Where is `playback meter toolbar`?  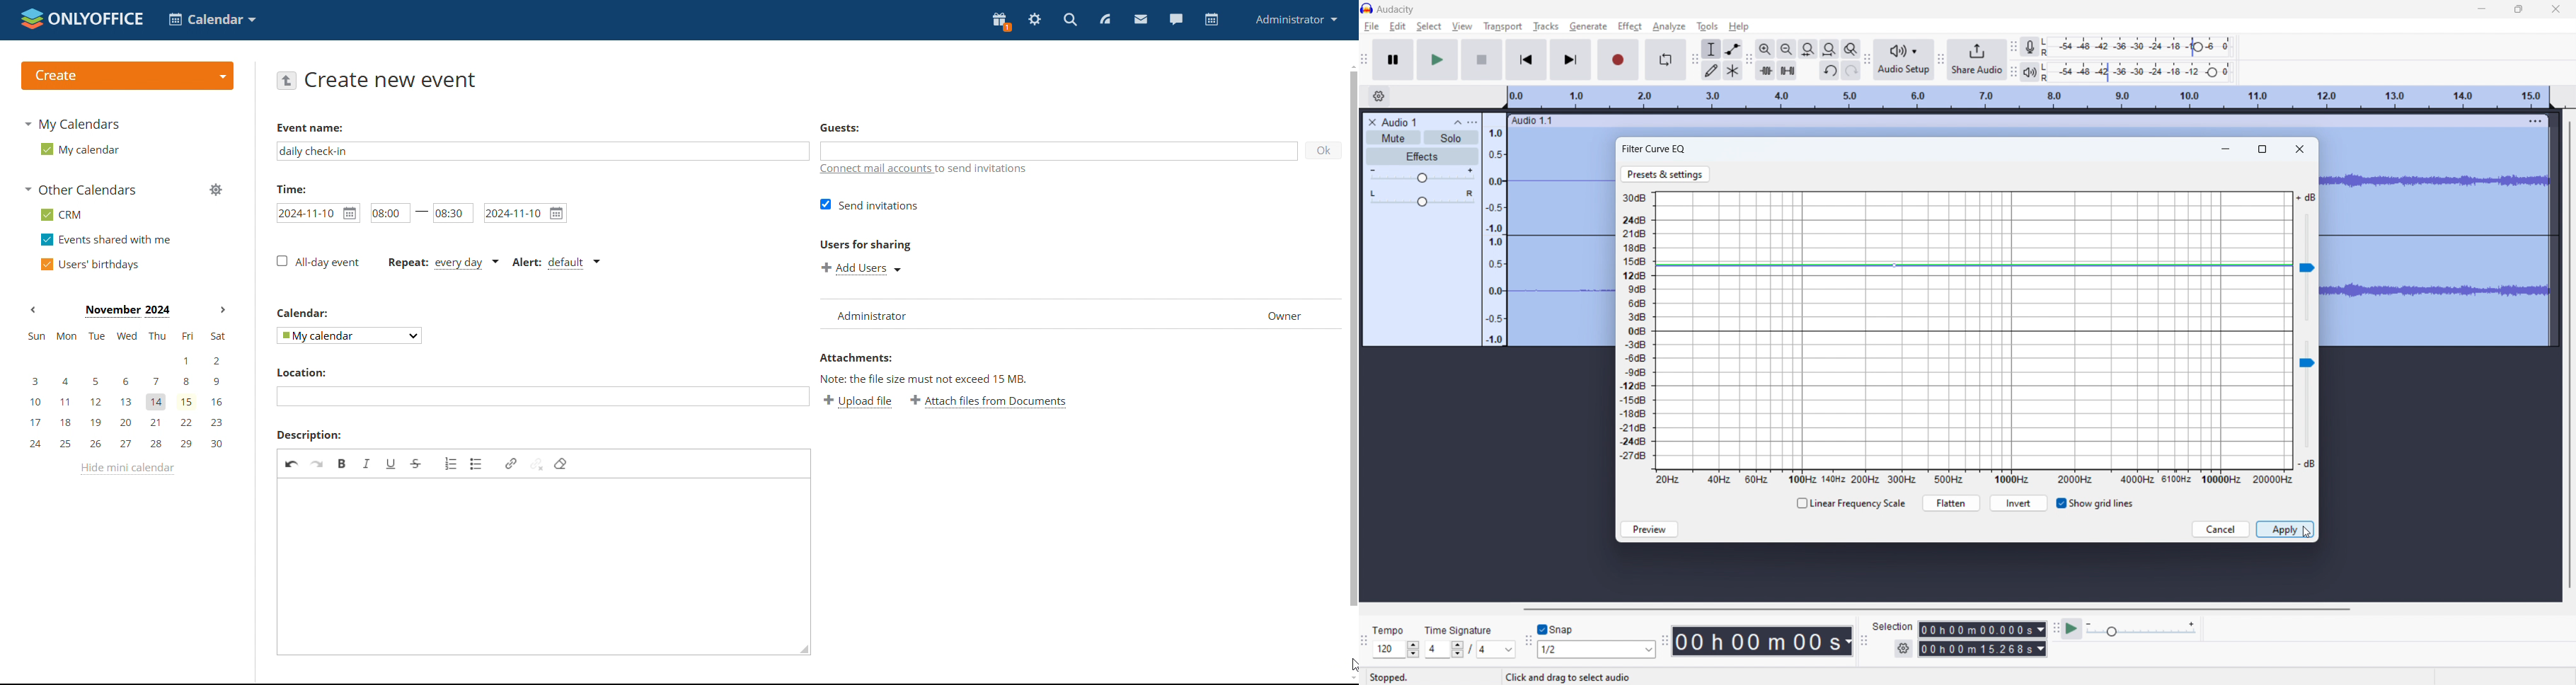
playback meter toolbar is located at coordinates (2014, 71).